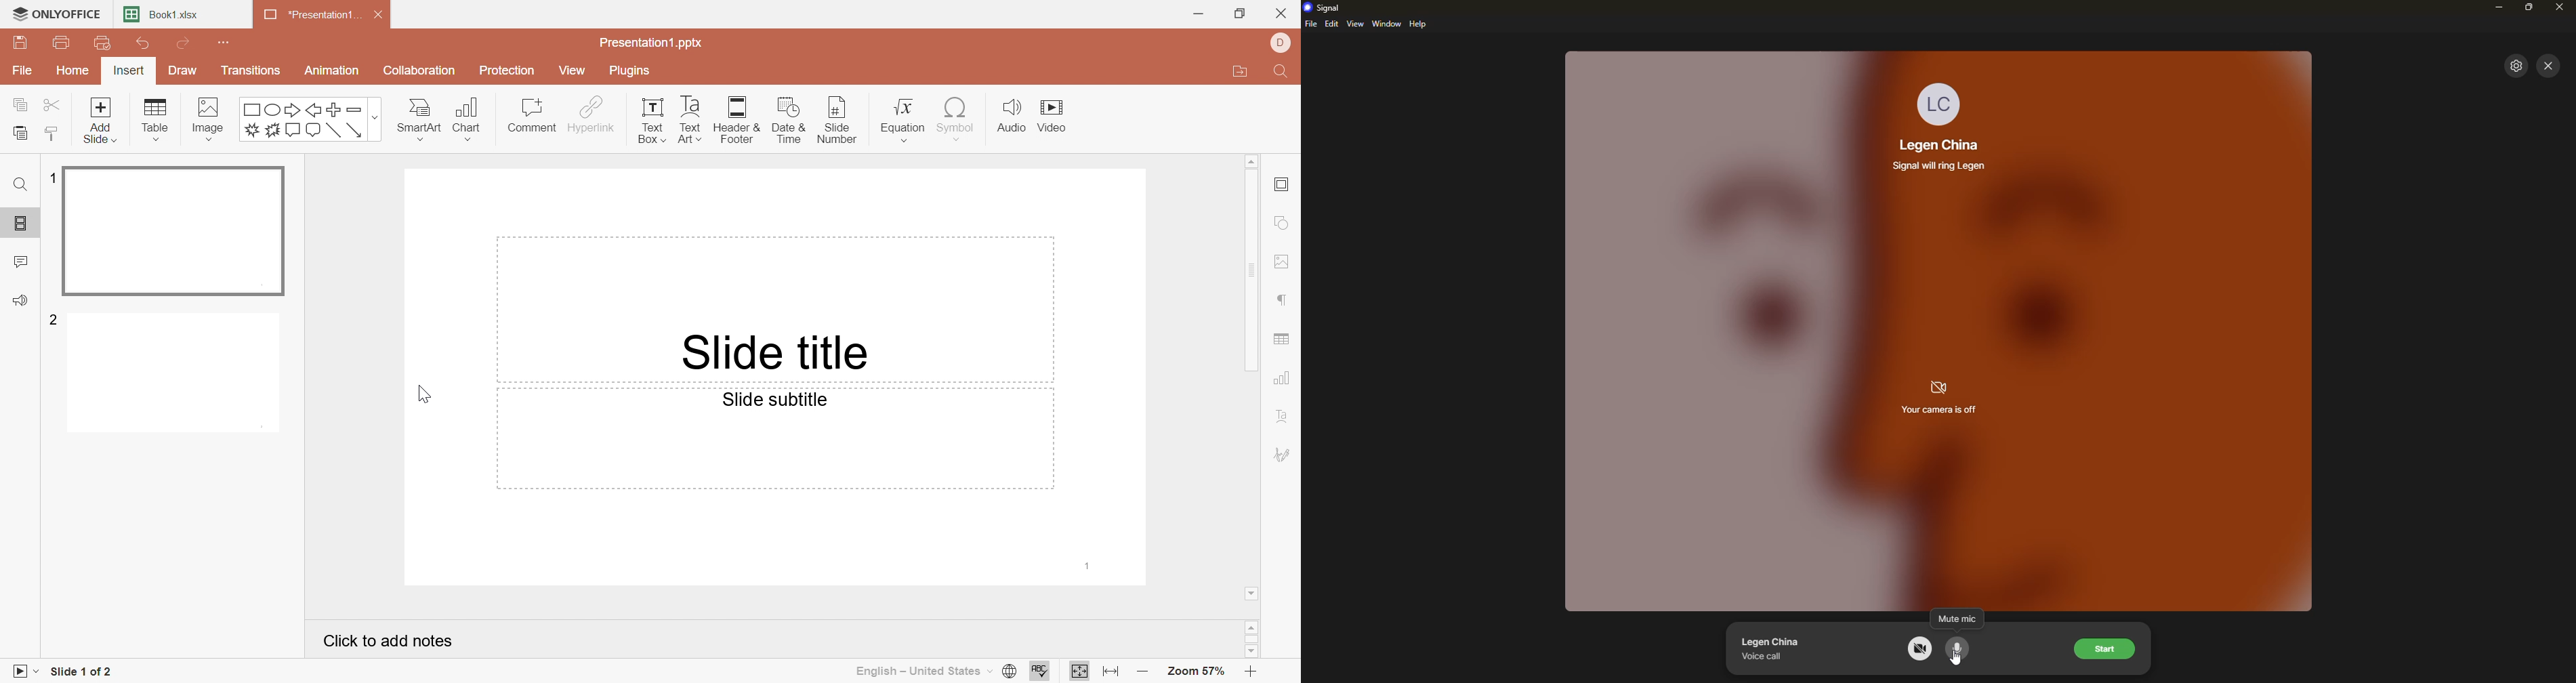 This screenshot has height=700, width=2576. What do you see at coordinates (631, 70) in the screenshot?
I see `Plugins` at bounding box center [631, 70].